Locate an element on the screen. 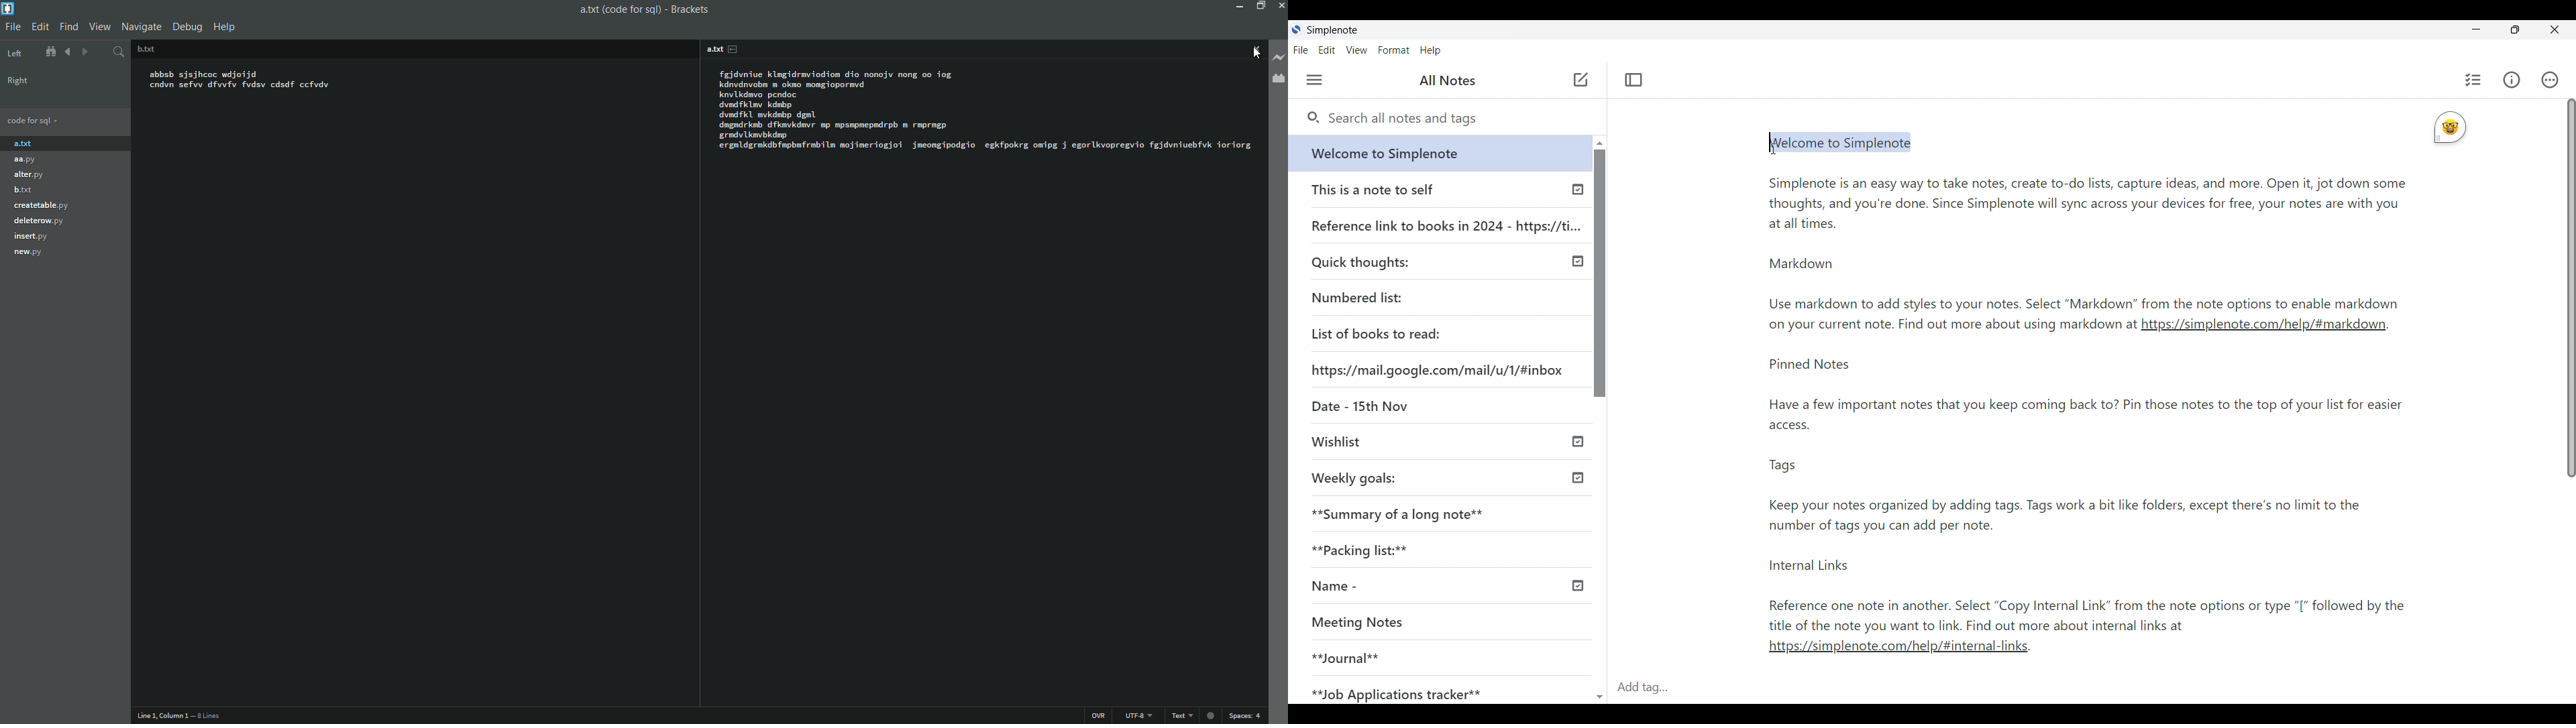 Image resolution: width=2576 pixels, height=728 pixels. Name is located at coordinates (1330, 587).